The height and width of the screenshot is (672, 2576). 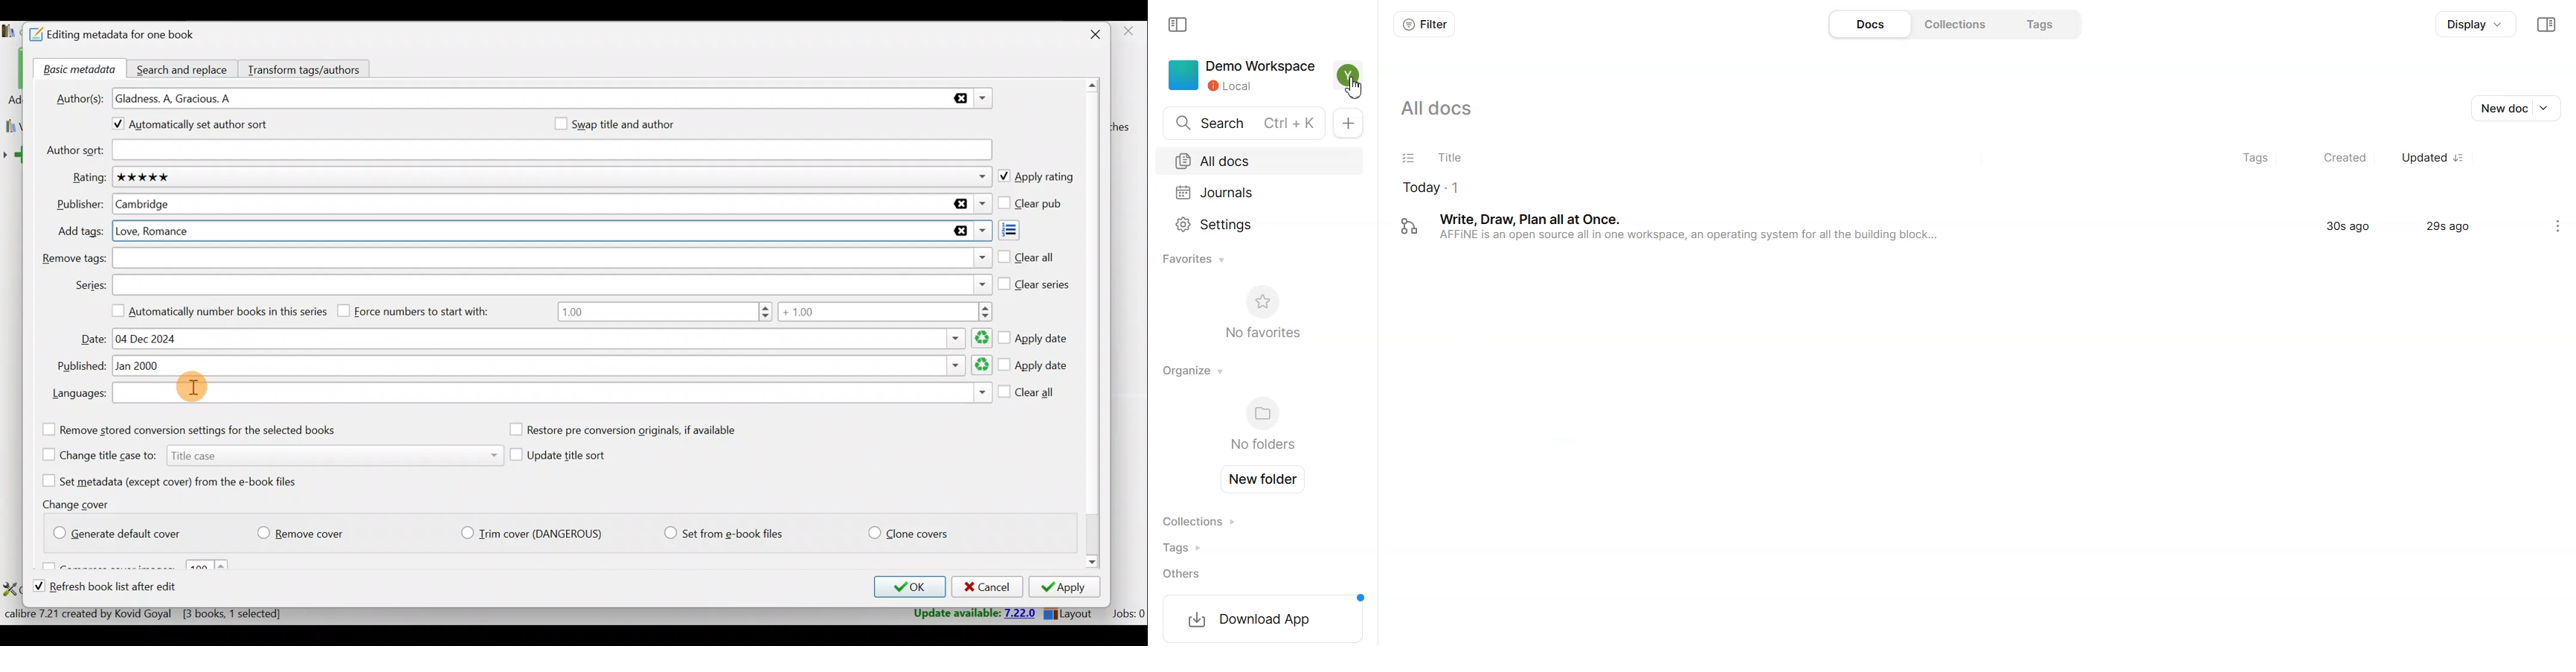 What do you see at coordinates (166, 613) in the screenshot?
I see `Statistics` at bounding box center [166, 613].